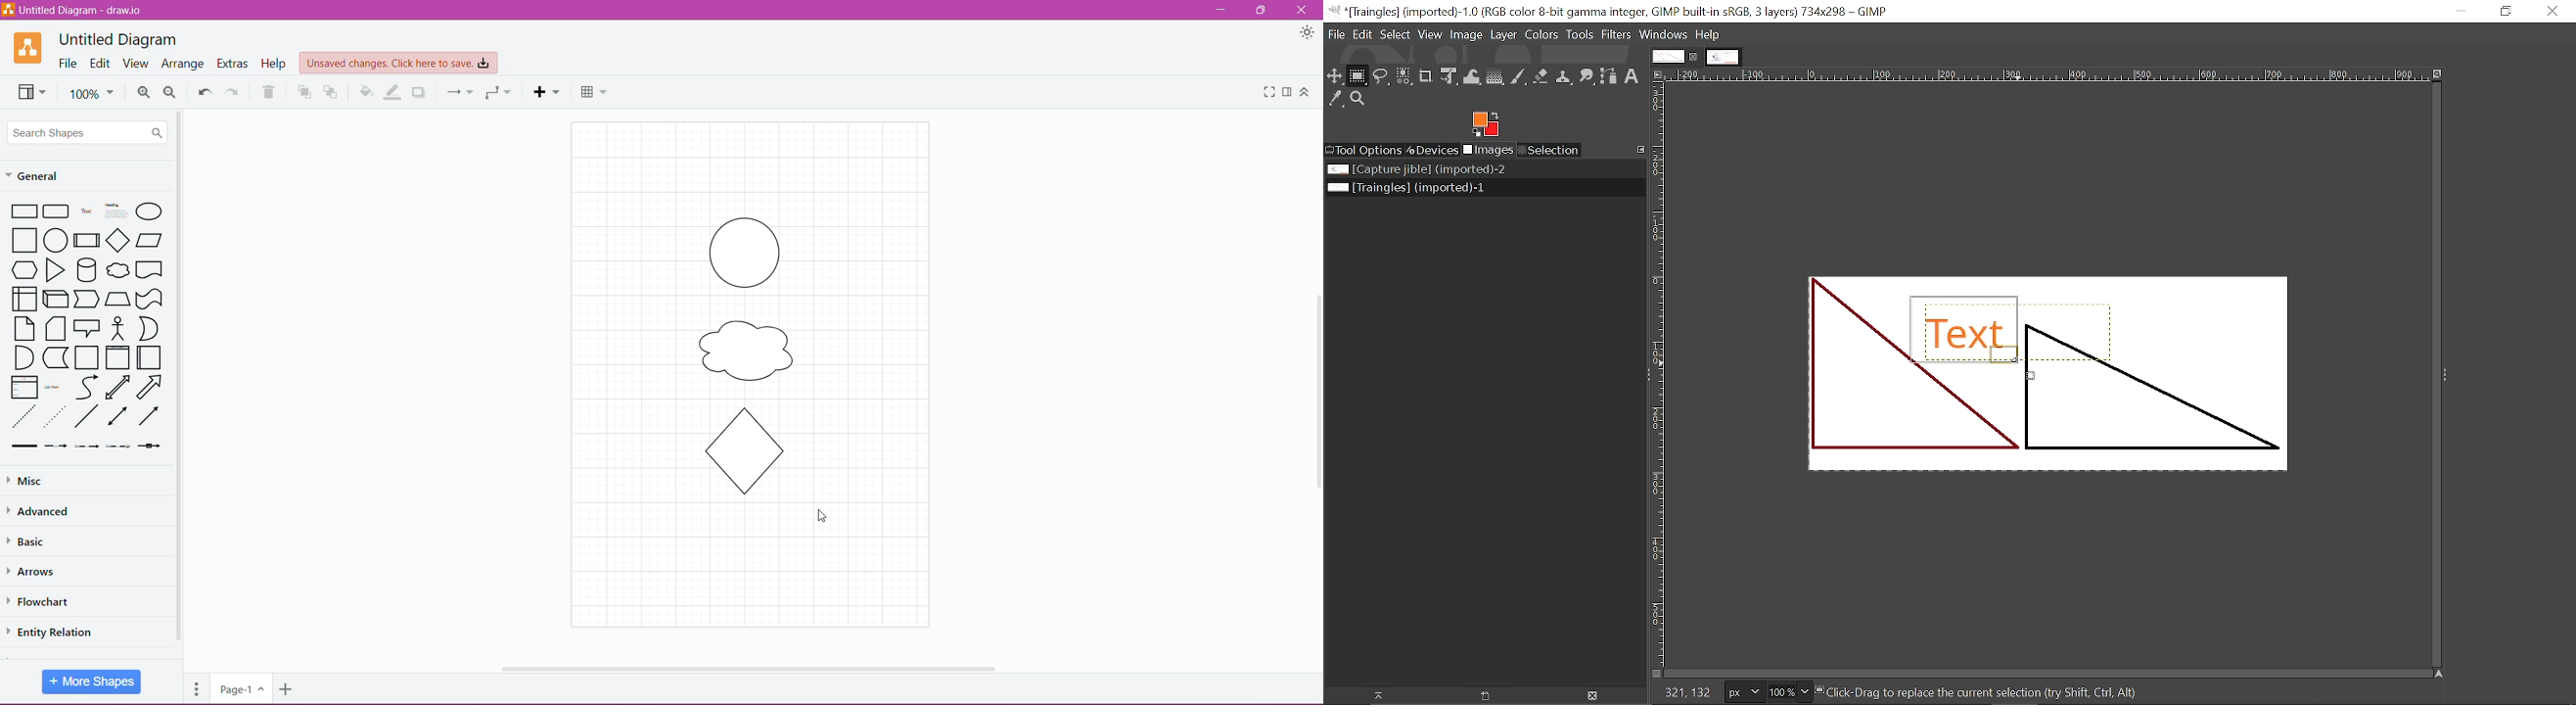 The image size is (2576, 728). I want to click on File, so click(68, 63).